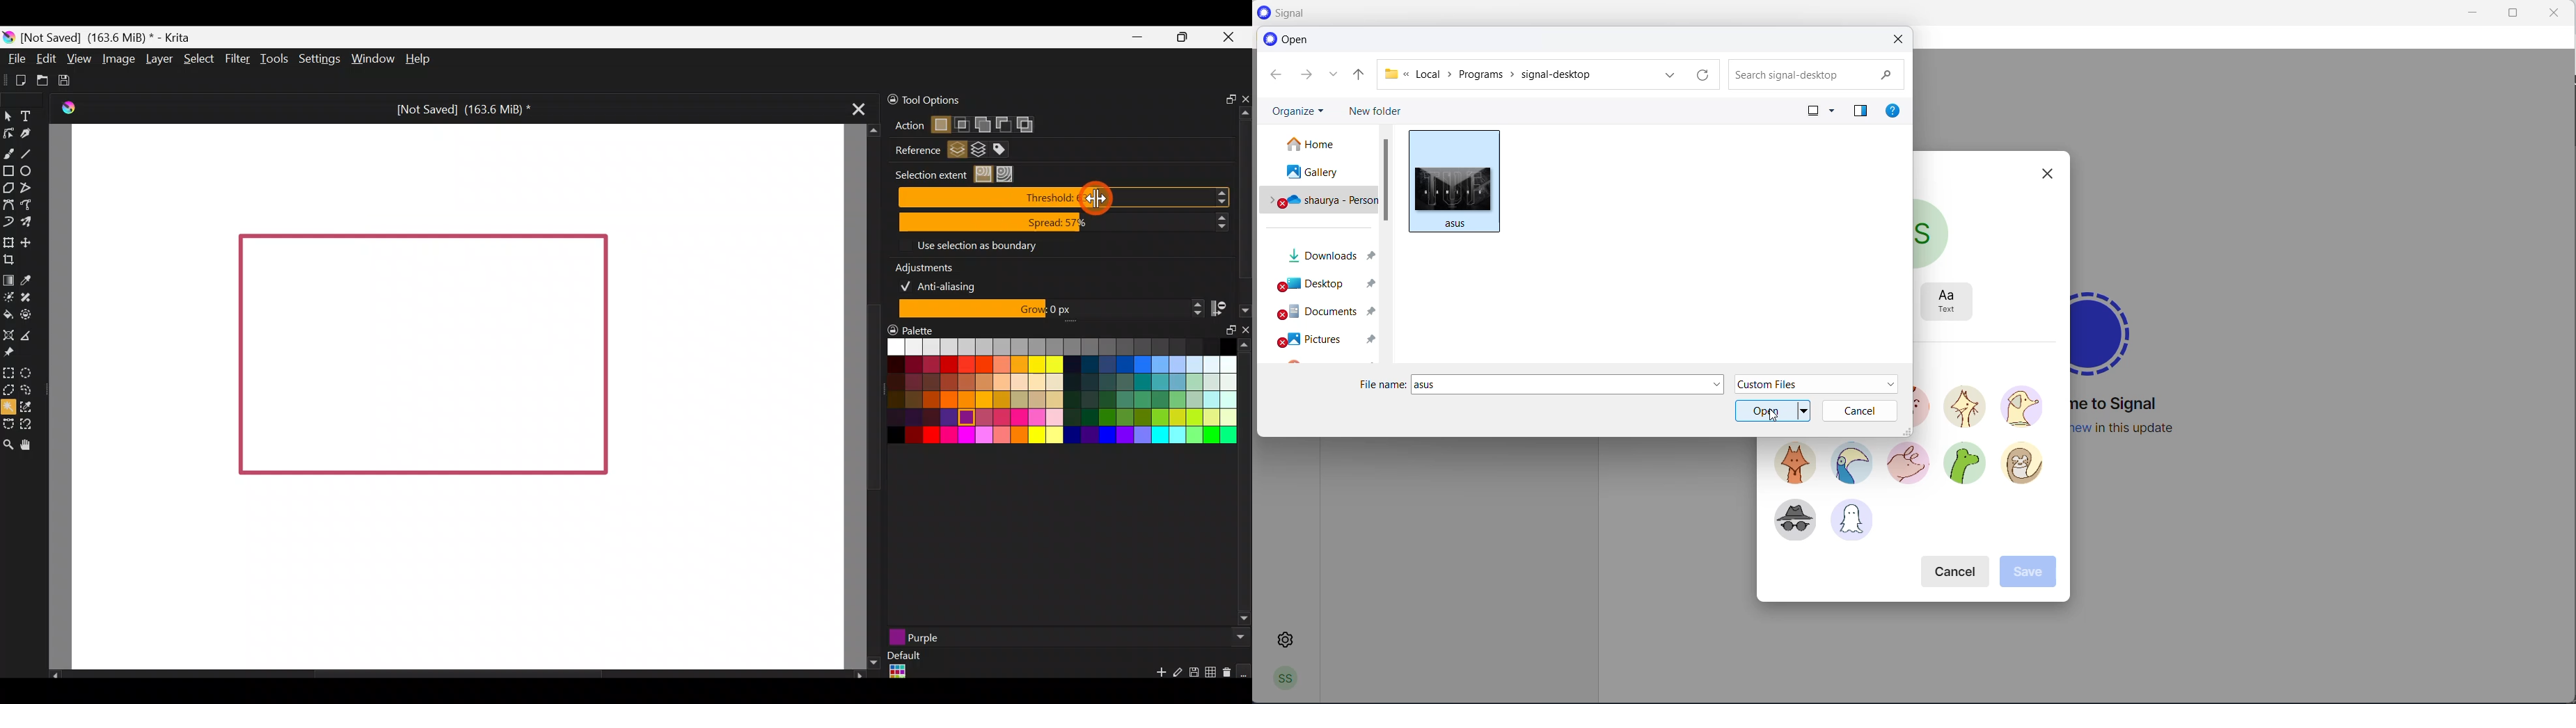 The image size is (2576, 728). I want to click on Close docker, so click(1244, 95).